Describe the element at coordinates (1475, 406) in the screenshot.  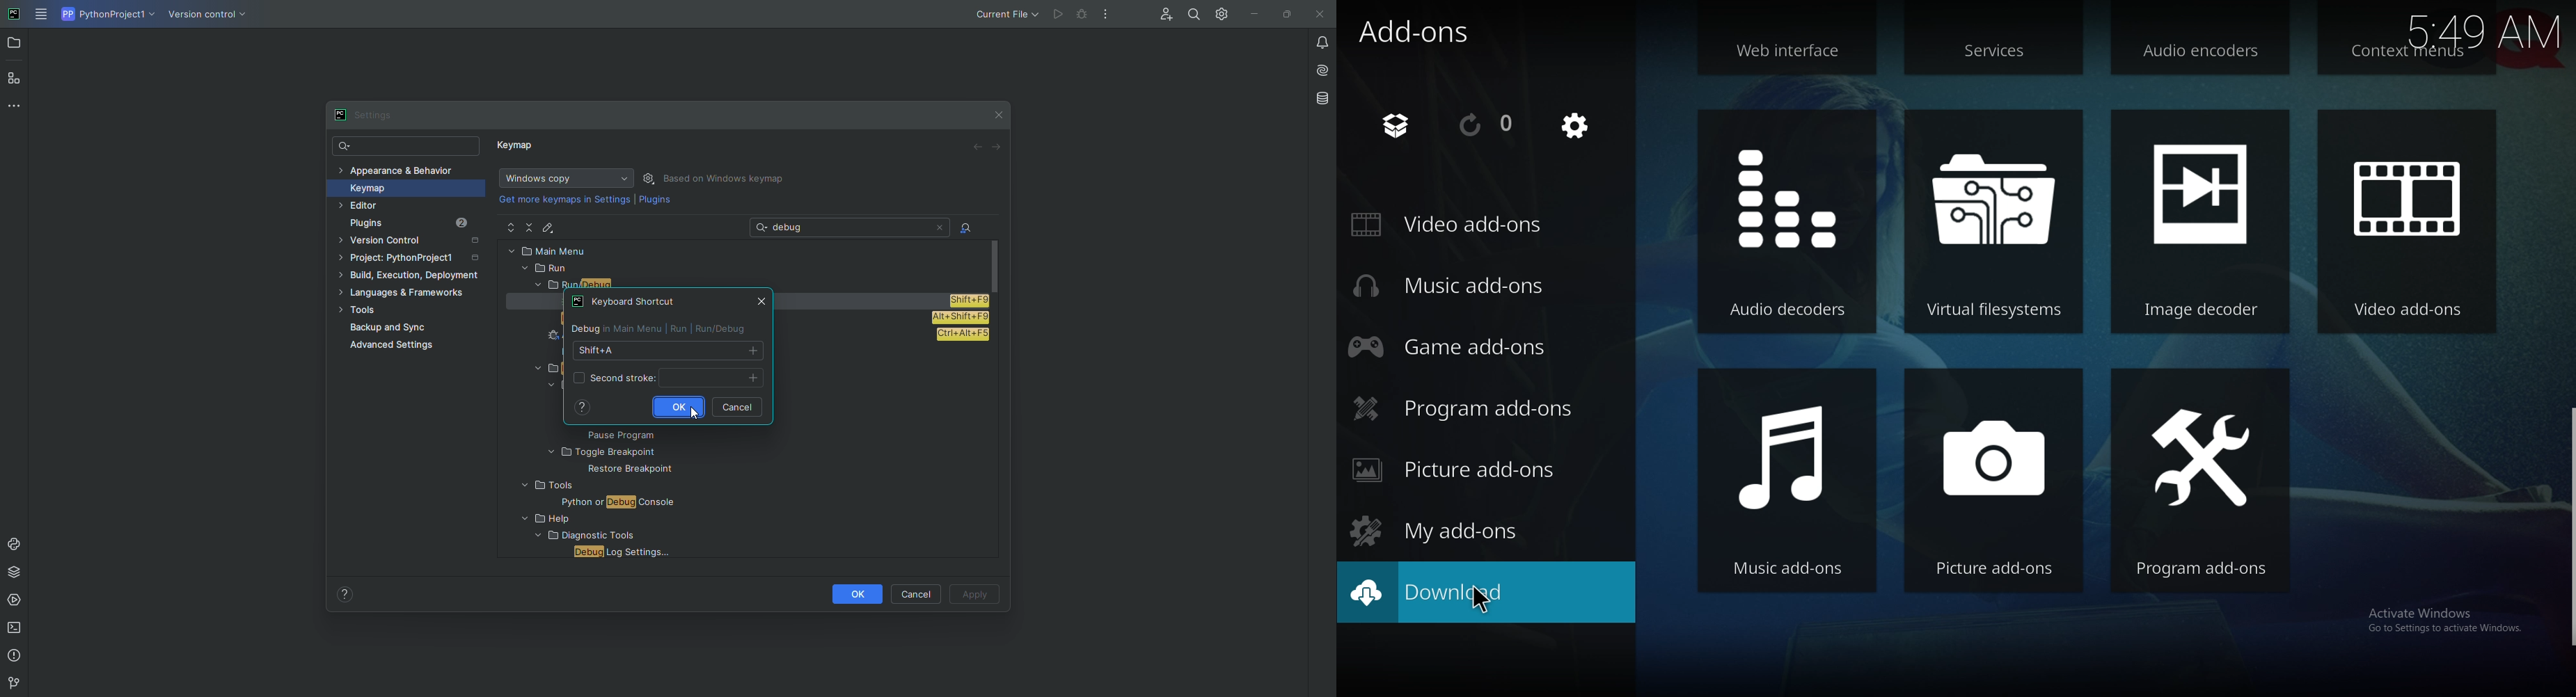
I see `program add ons` at that location.